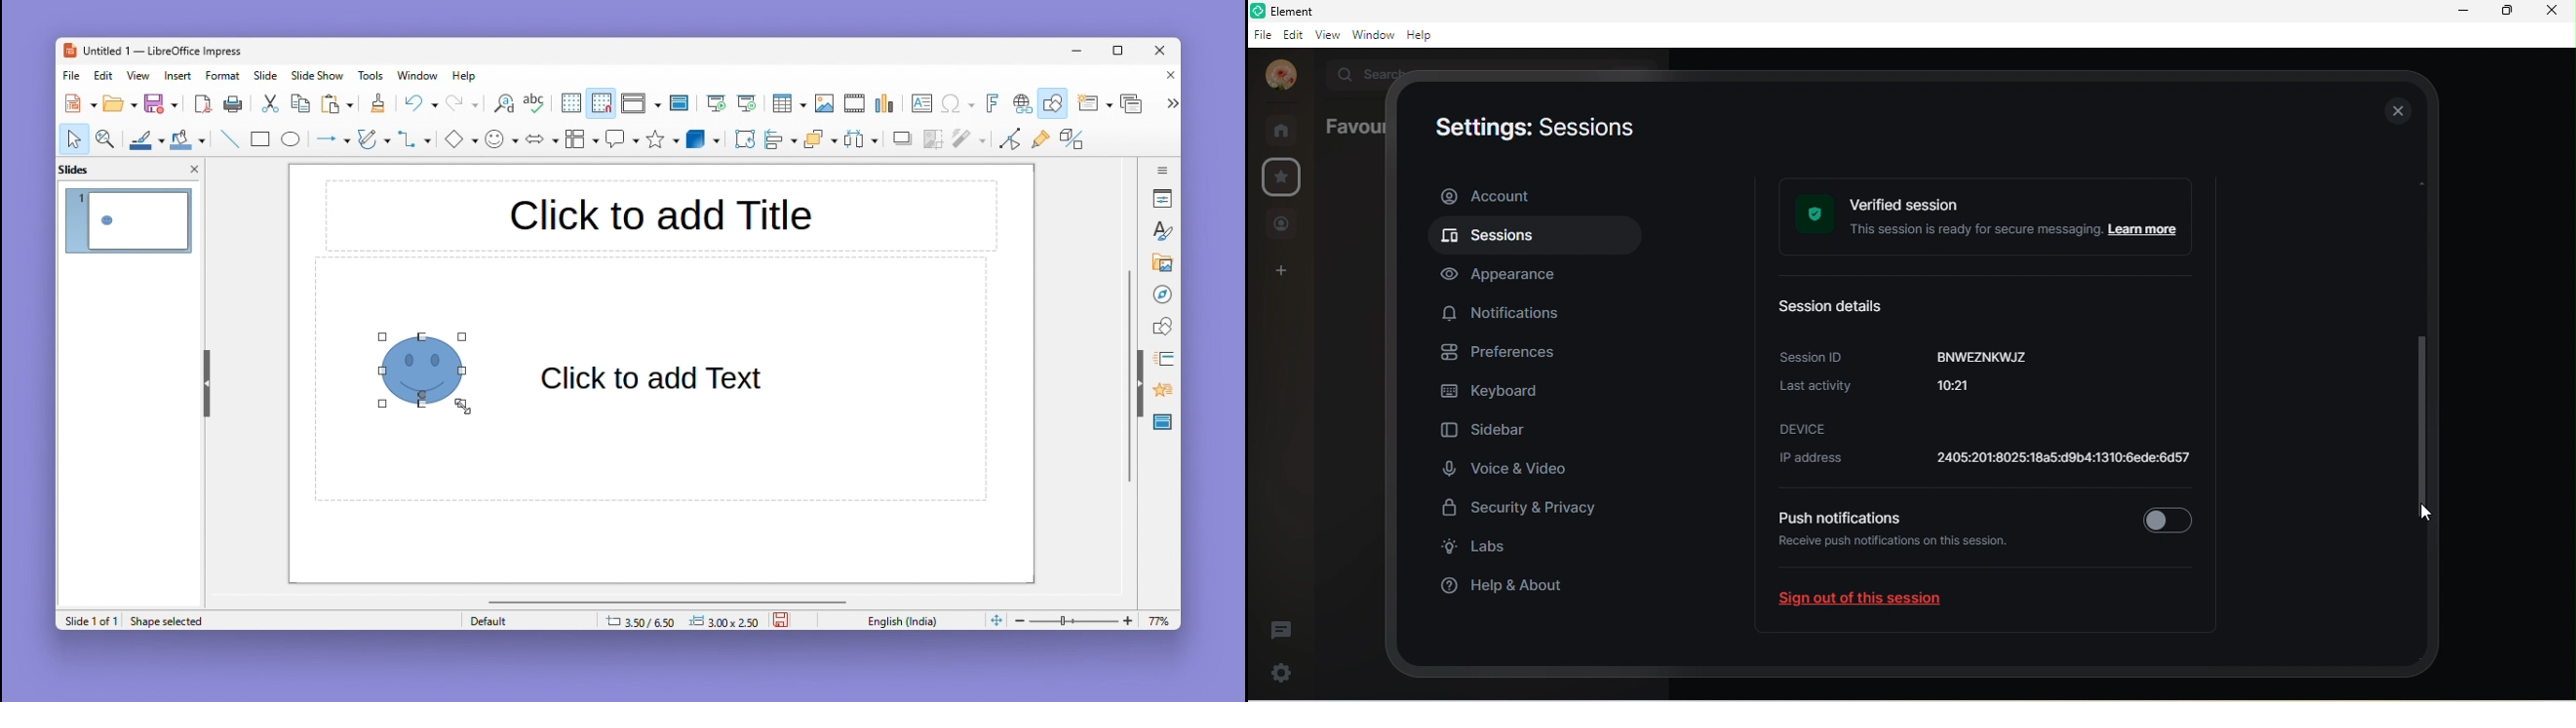 Image resolution: width=2576 pixels, height=728 pixels. Describe the element at coordinates (414, 138) in the screenshot. I see `Connectors` at that location.